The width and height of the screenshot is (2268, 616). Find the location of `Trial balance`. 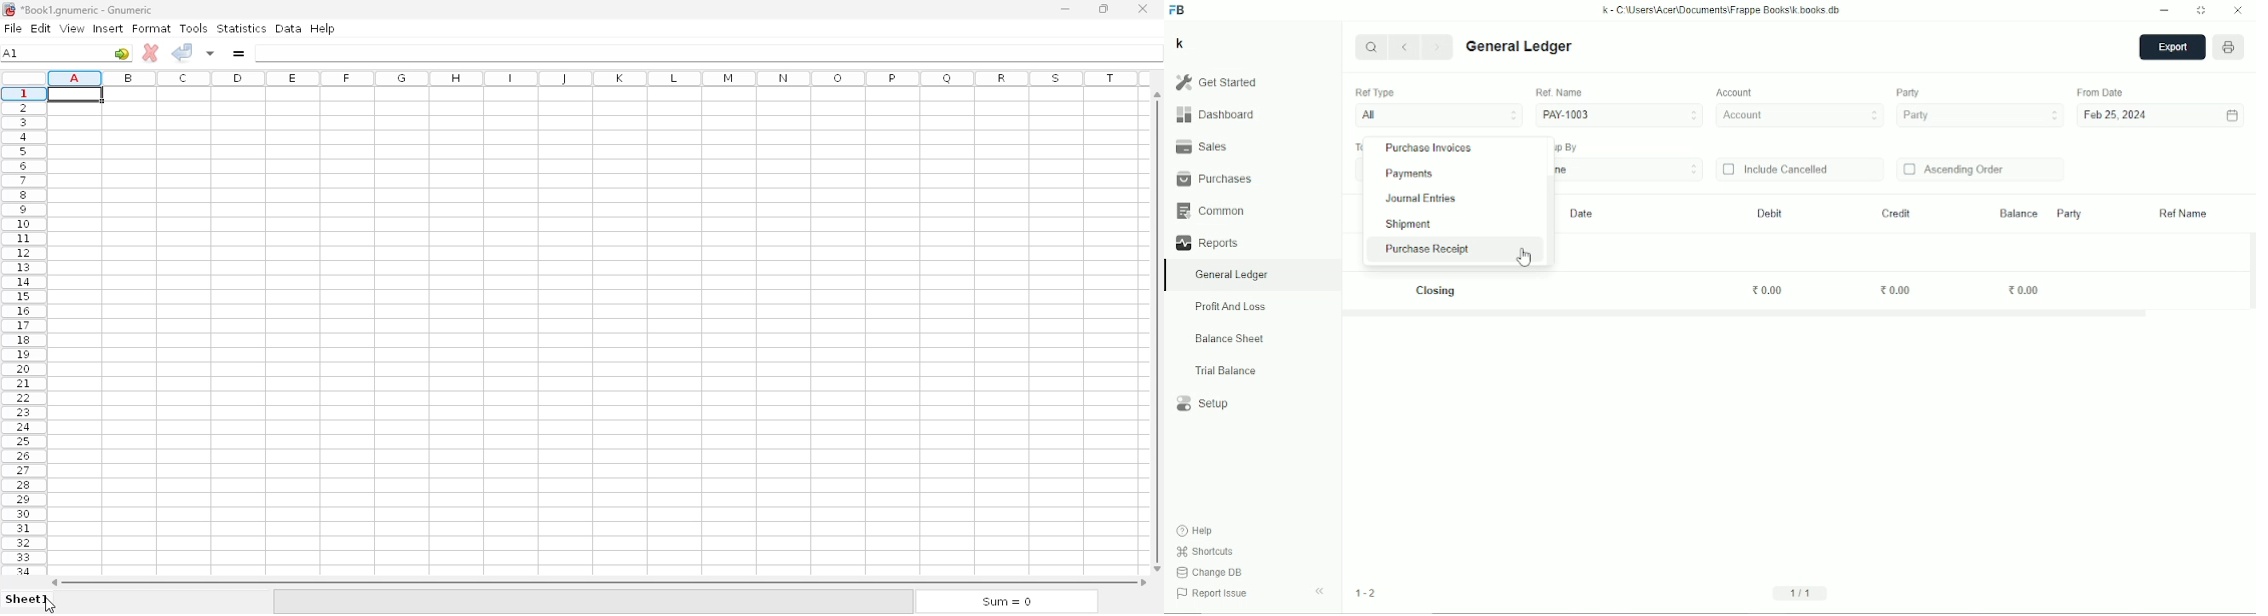

Trial balance is located at coordinates (1226, 371).